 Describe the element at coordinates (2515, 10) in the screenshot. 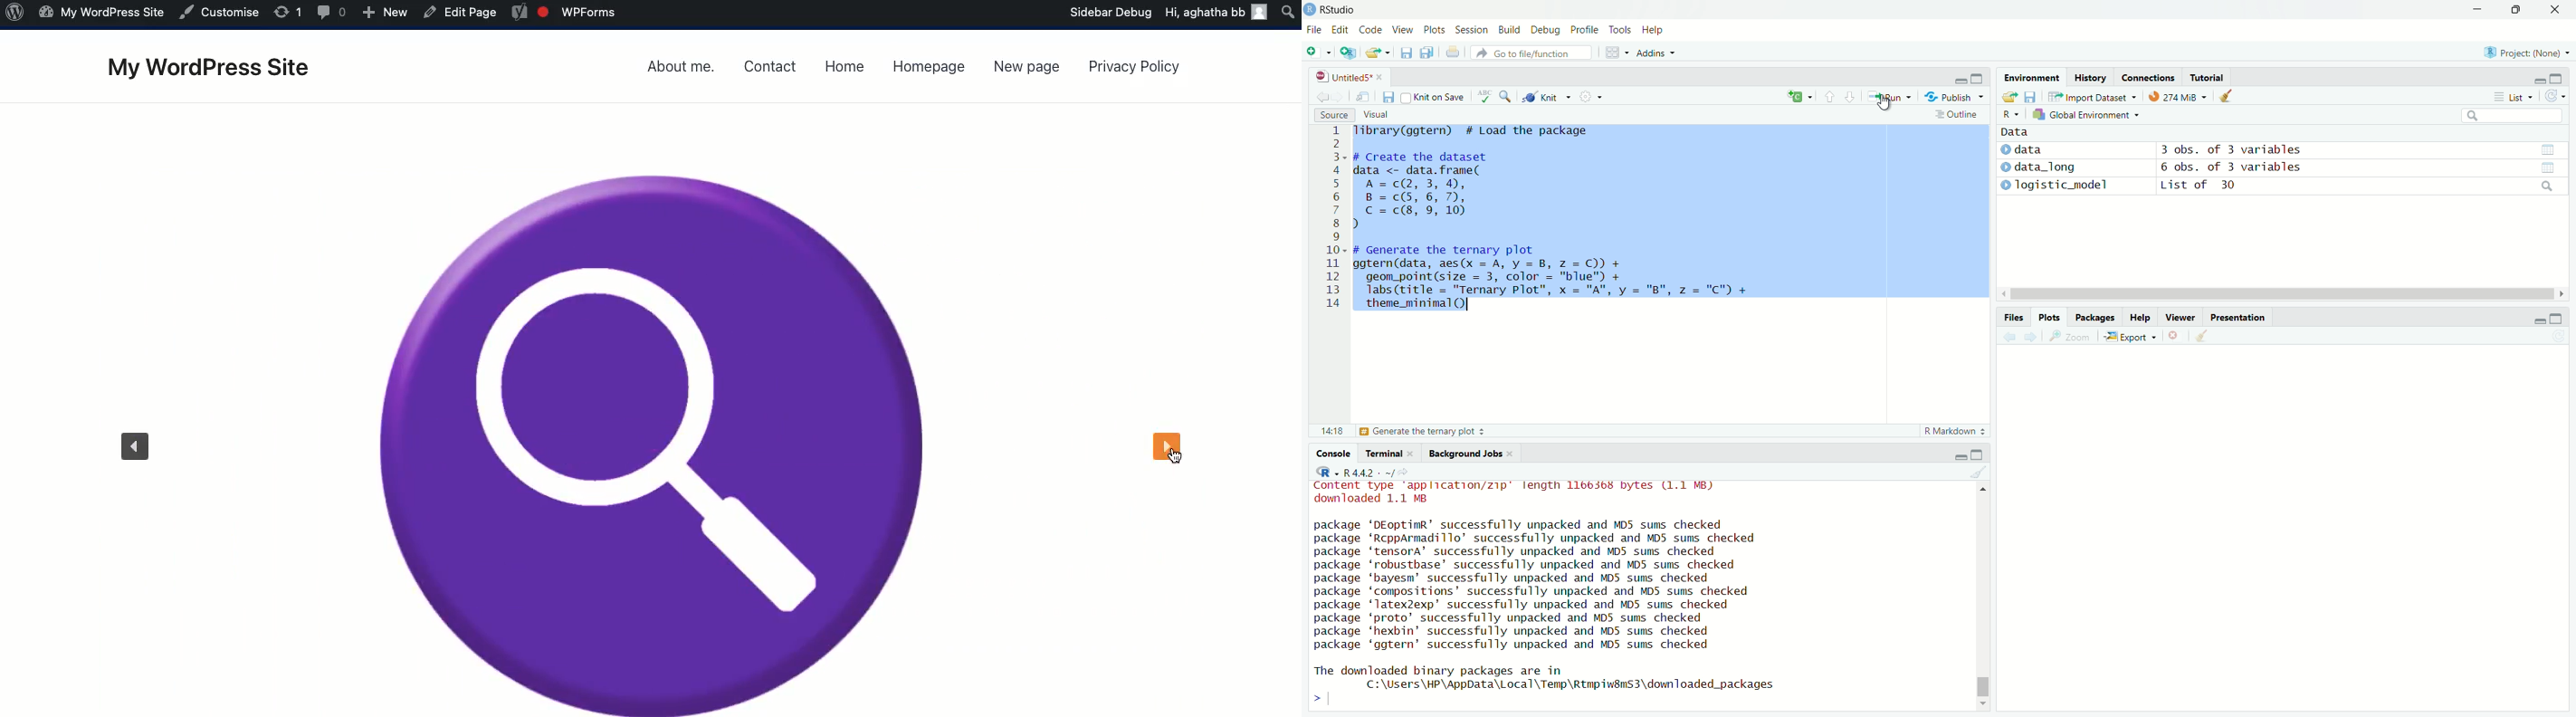

I see `maximise` at that location.